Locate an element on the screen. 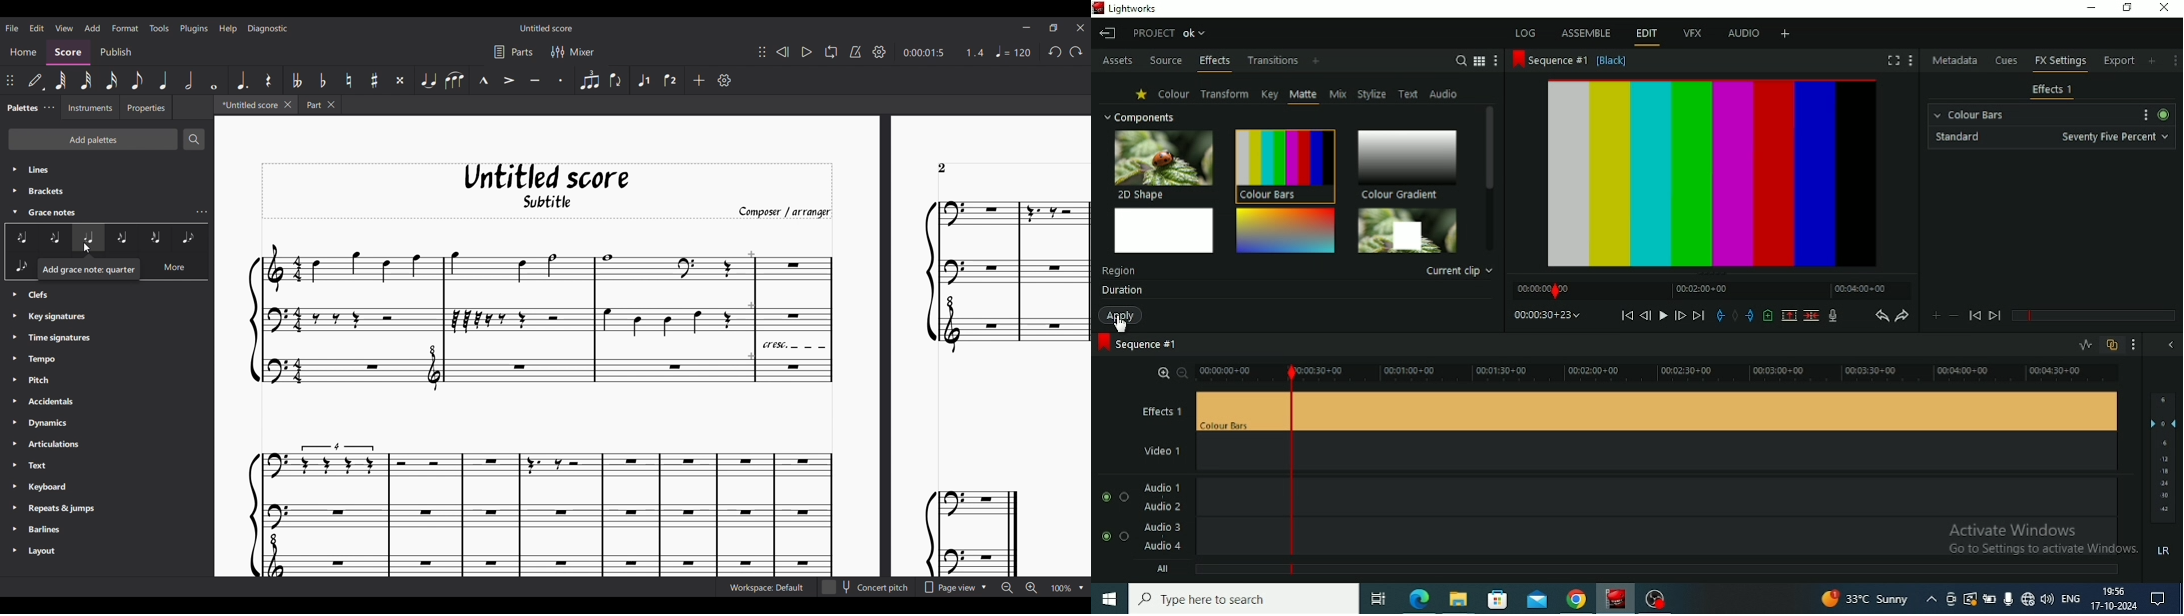 Image resolution: width=2184 pixels, height=616 pixels. Show interface in a smaller tab is located at coordinates (1053, 28).